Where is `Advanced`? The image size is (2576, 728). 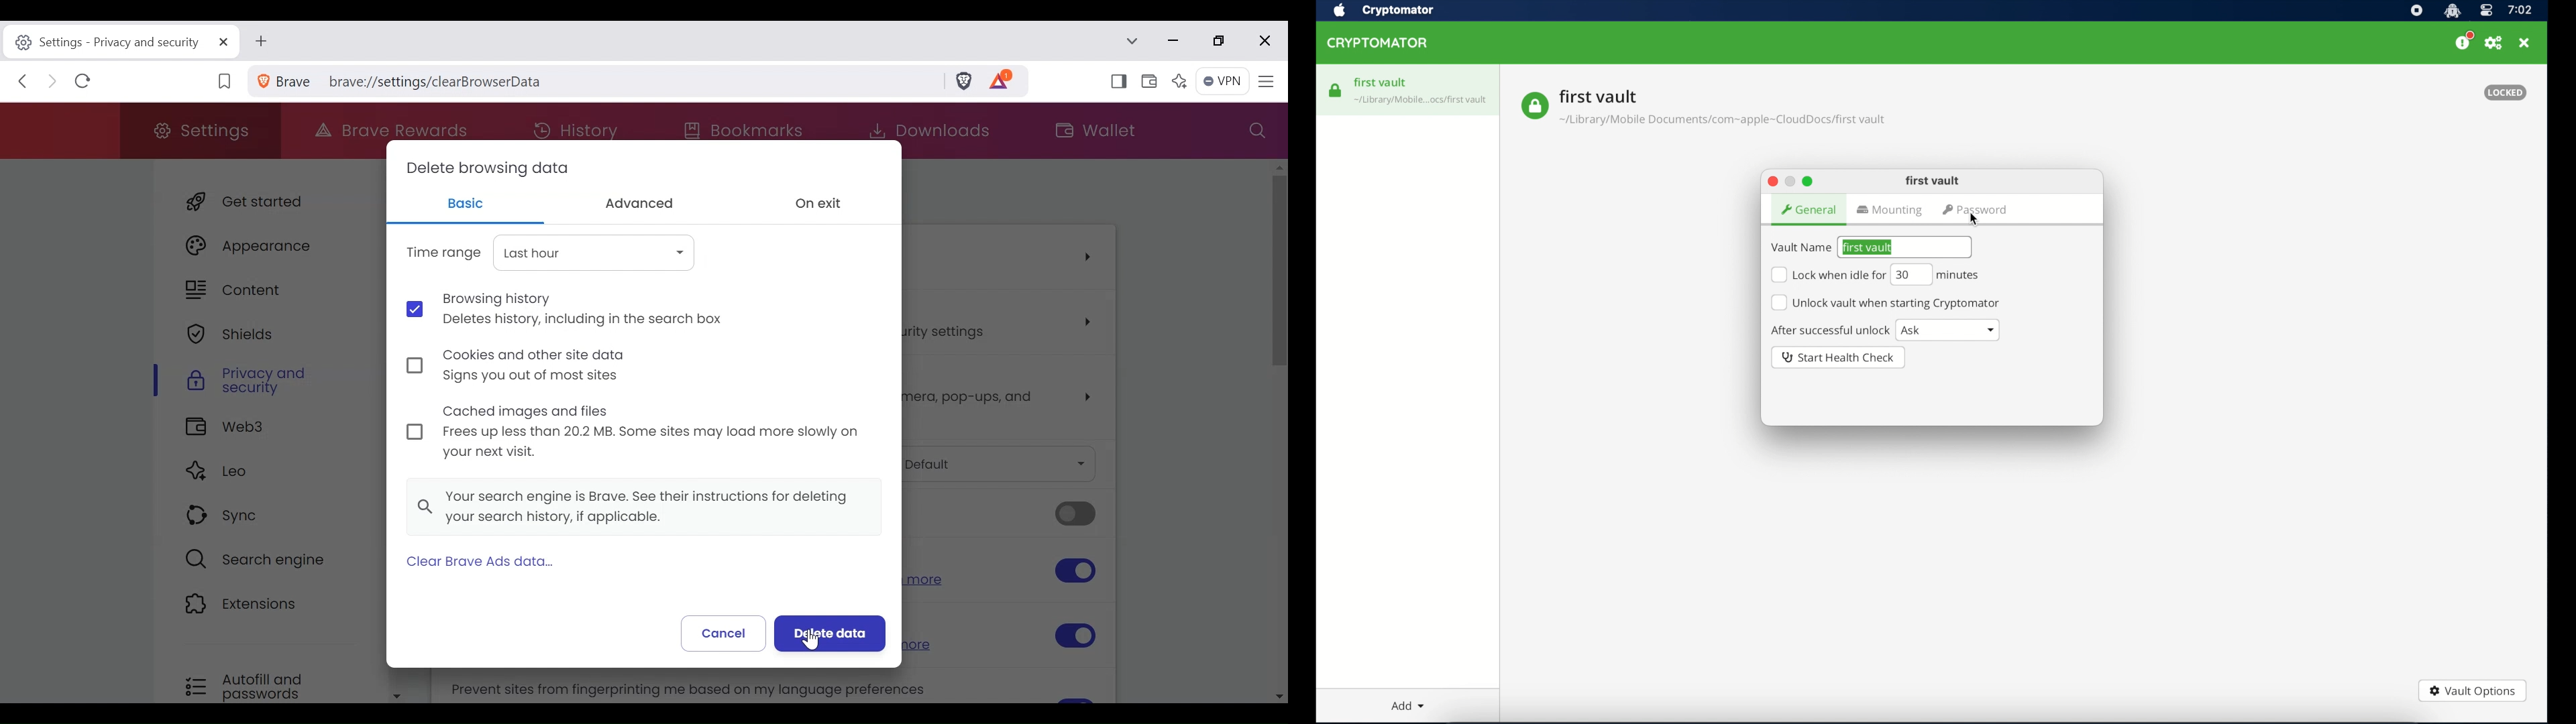
Advanced is located at coordinates (641, 204).